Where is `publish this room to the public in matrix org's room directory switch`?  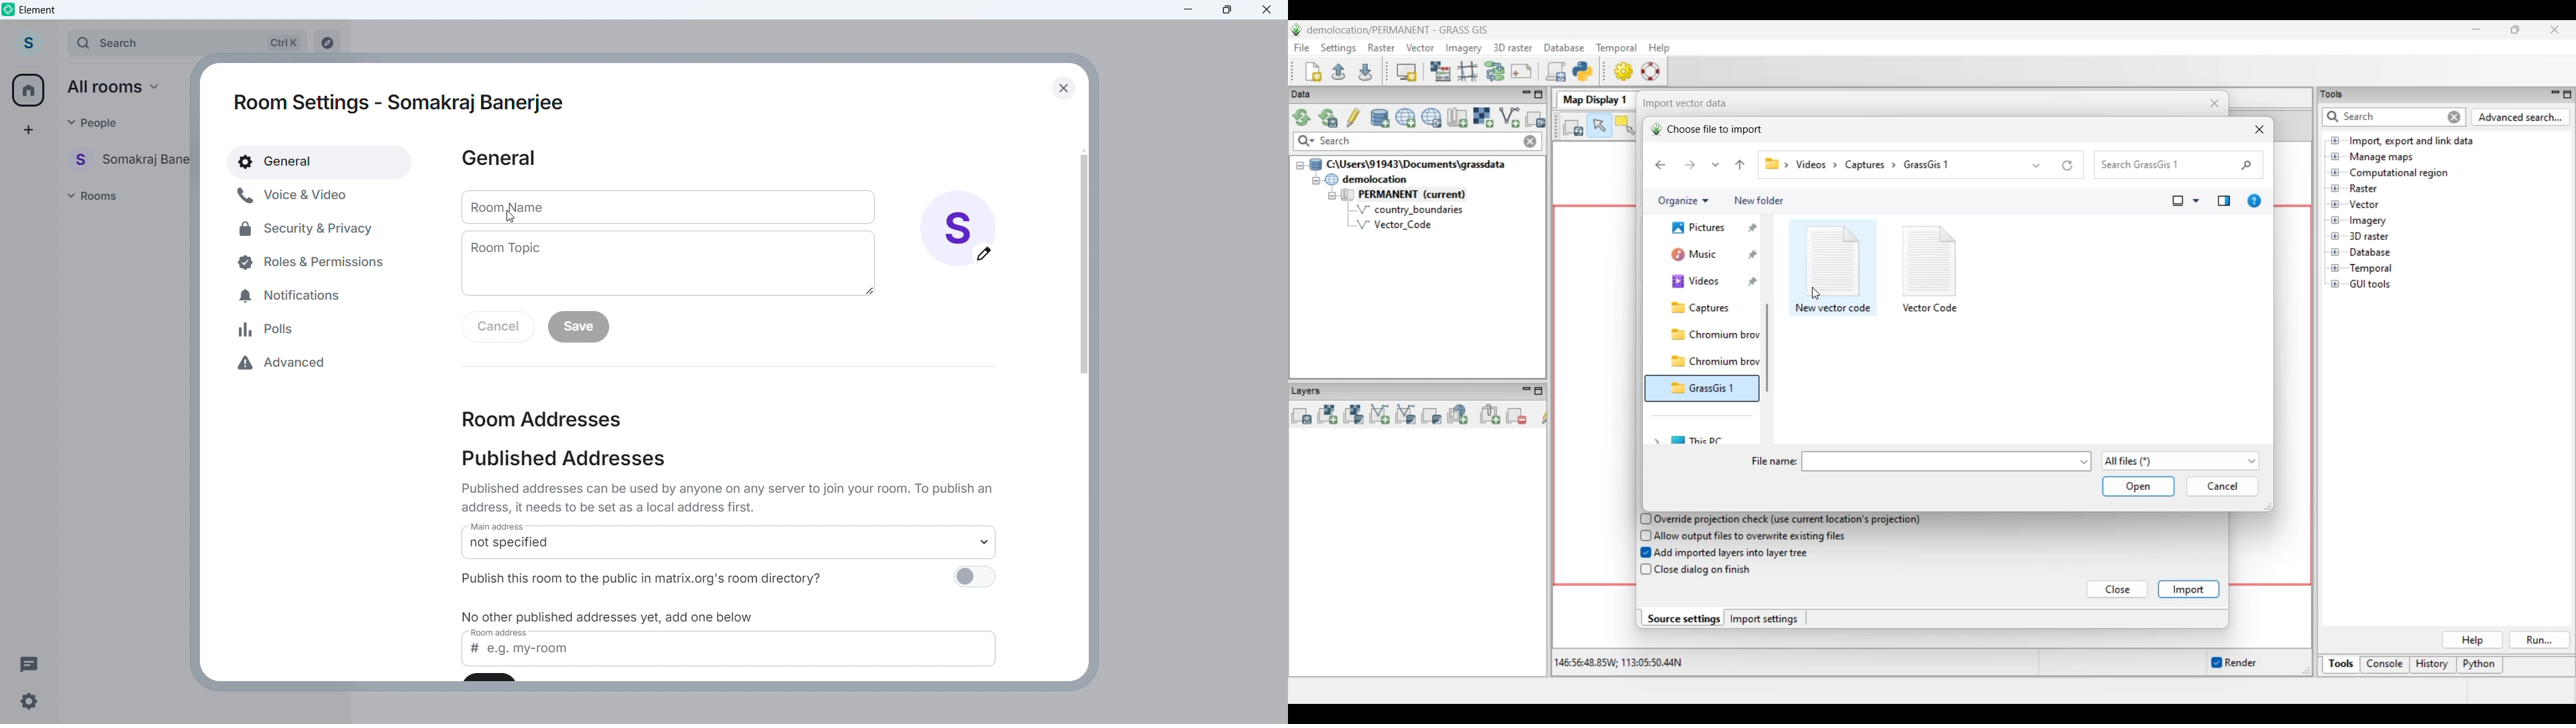 publish this room to the public in matrix org's room directory switch is located at coordinates (973, 580).